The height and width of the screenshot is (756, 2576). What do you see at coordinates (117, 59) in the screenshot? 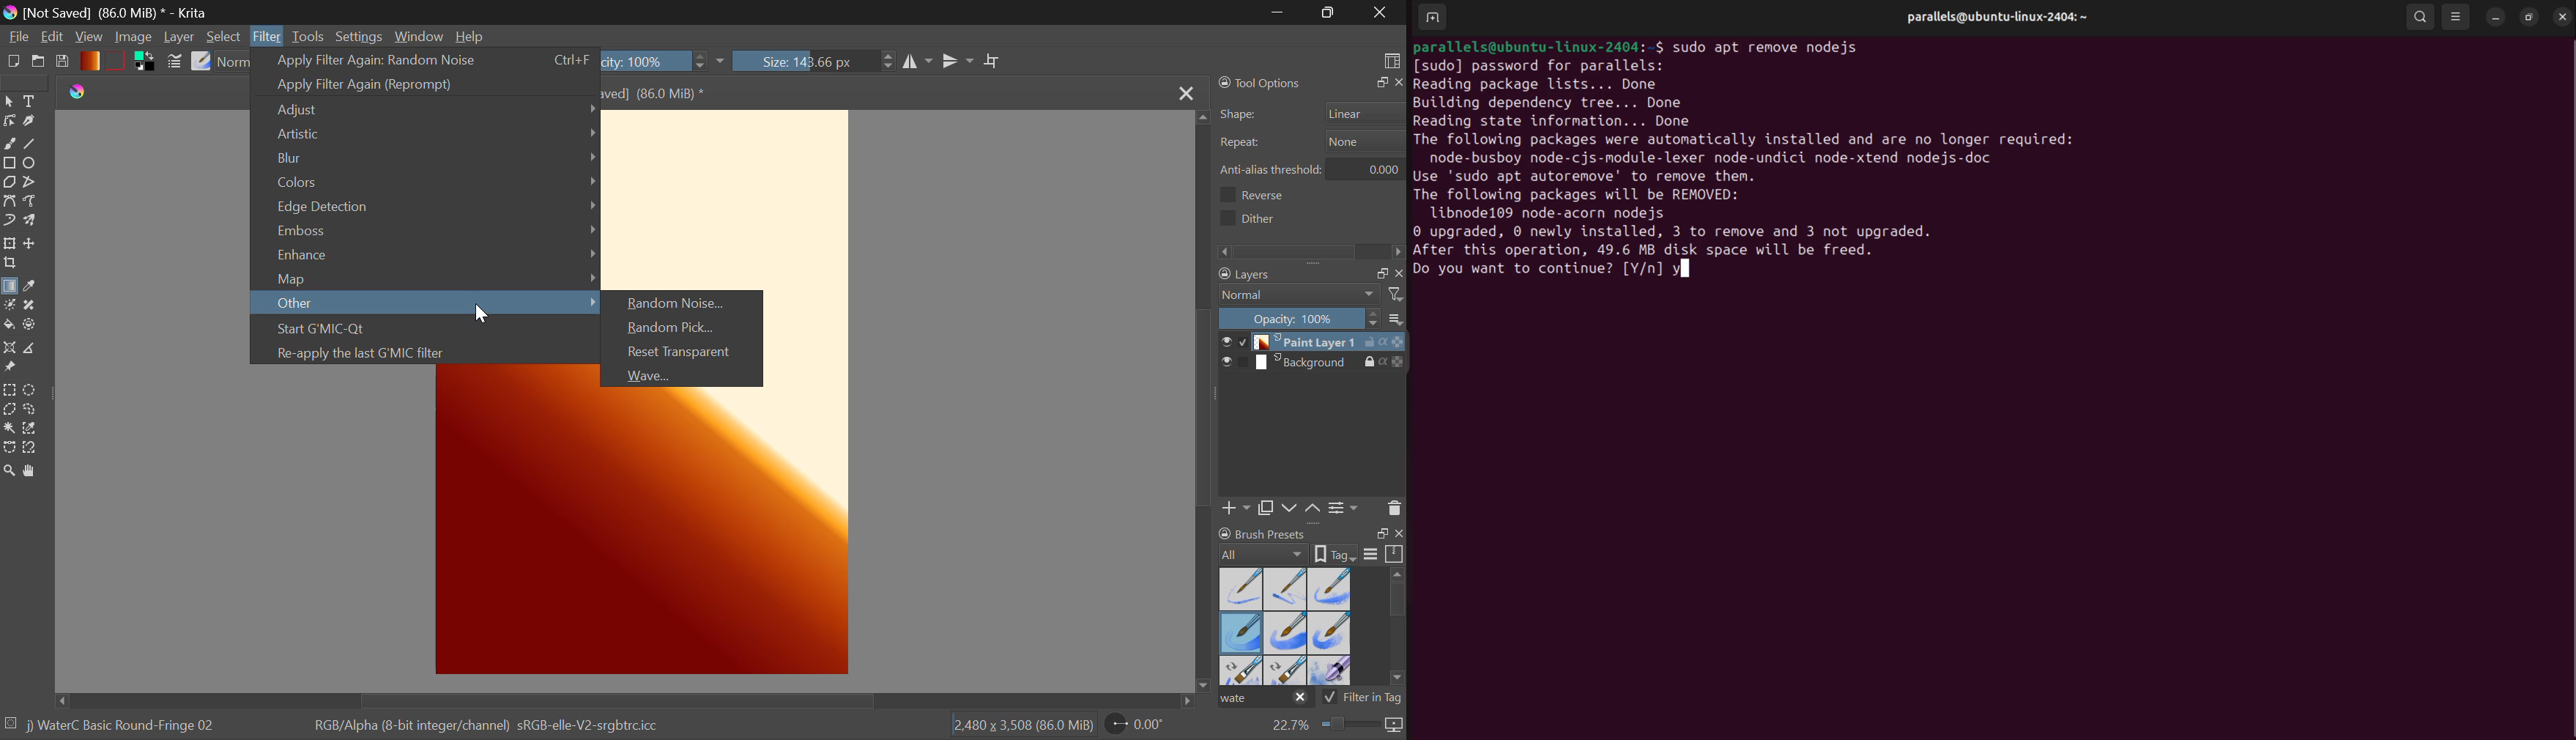
I see `Pattern` at bounding box center [117, 59].